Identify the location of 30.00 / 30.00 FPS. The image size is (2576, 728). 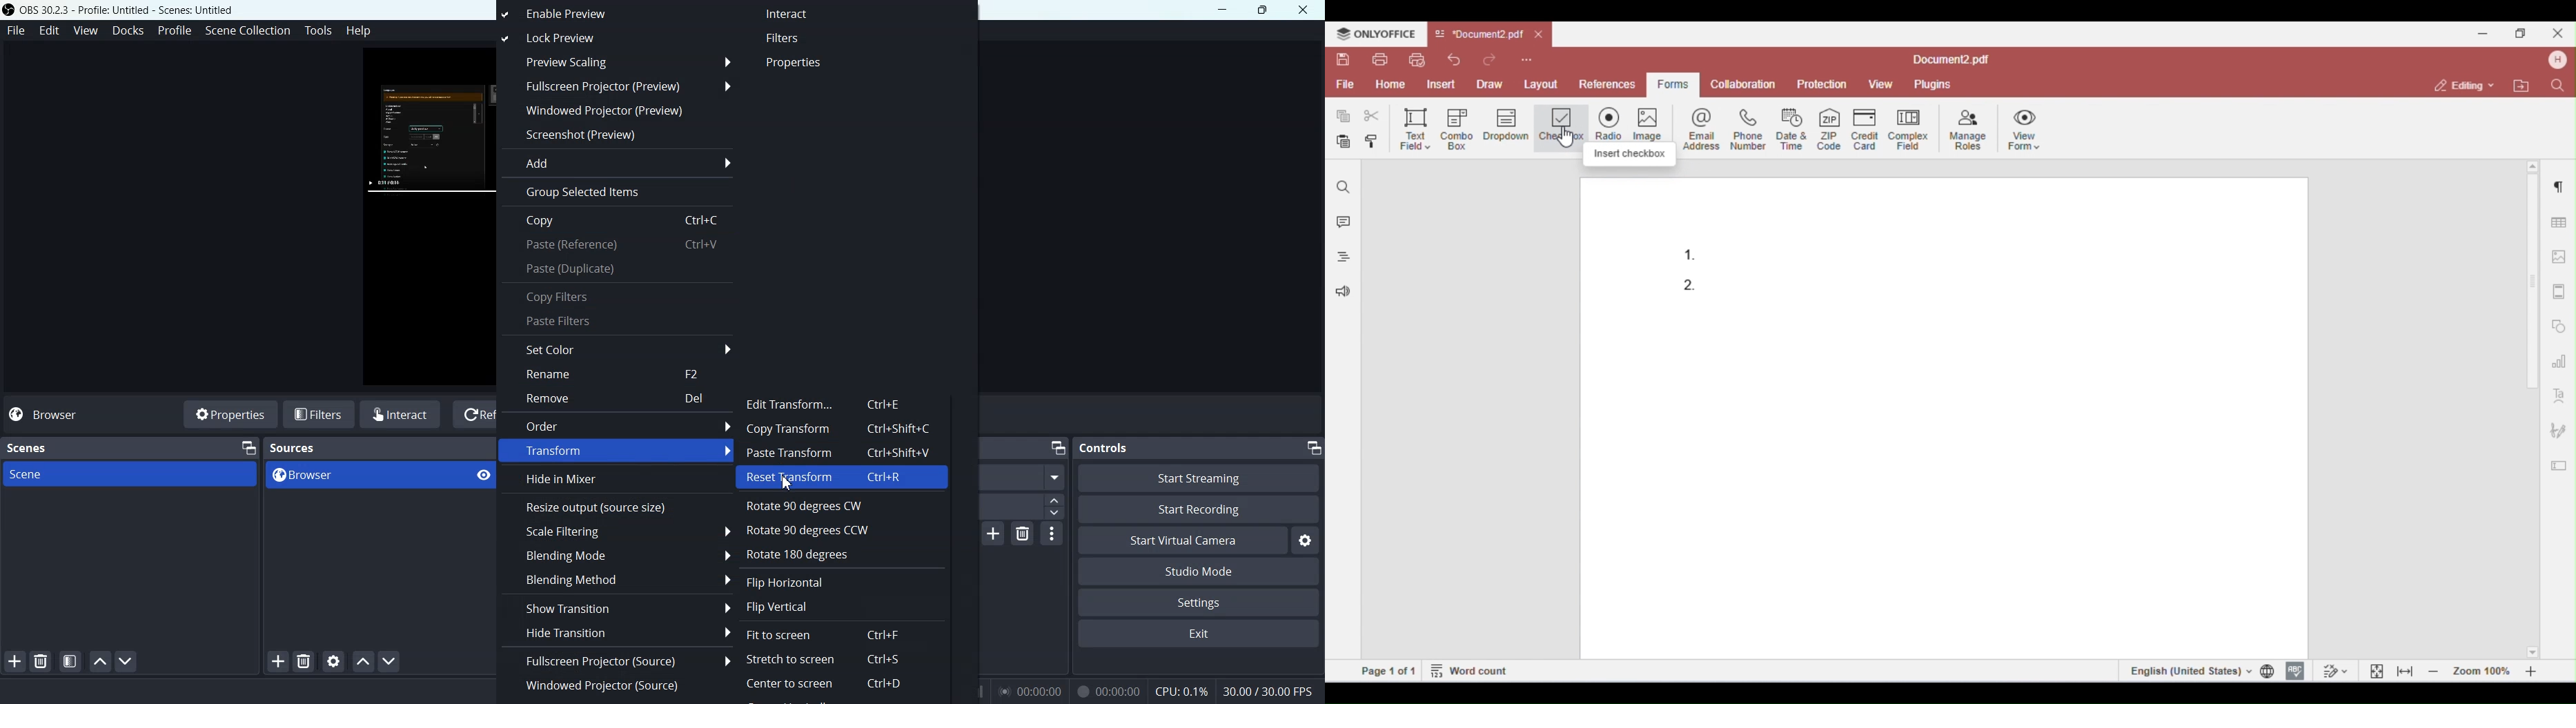
(1268, 690).